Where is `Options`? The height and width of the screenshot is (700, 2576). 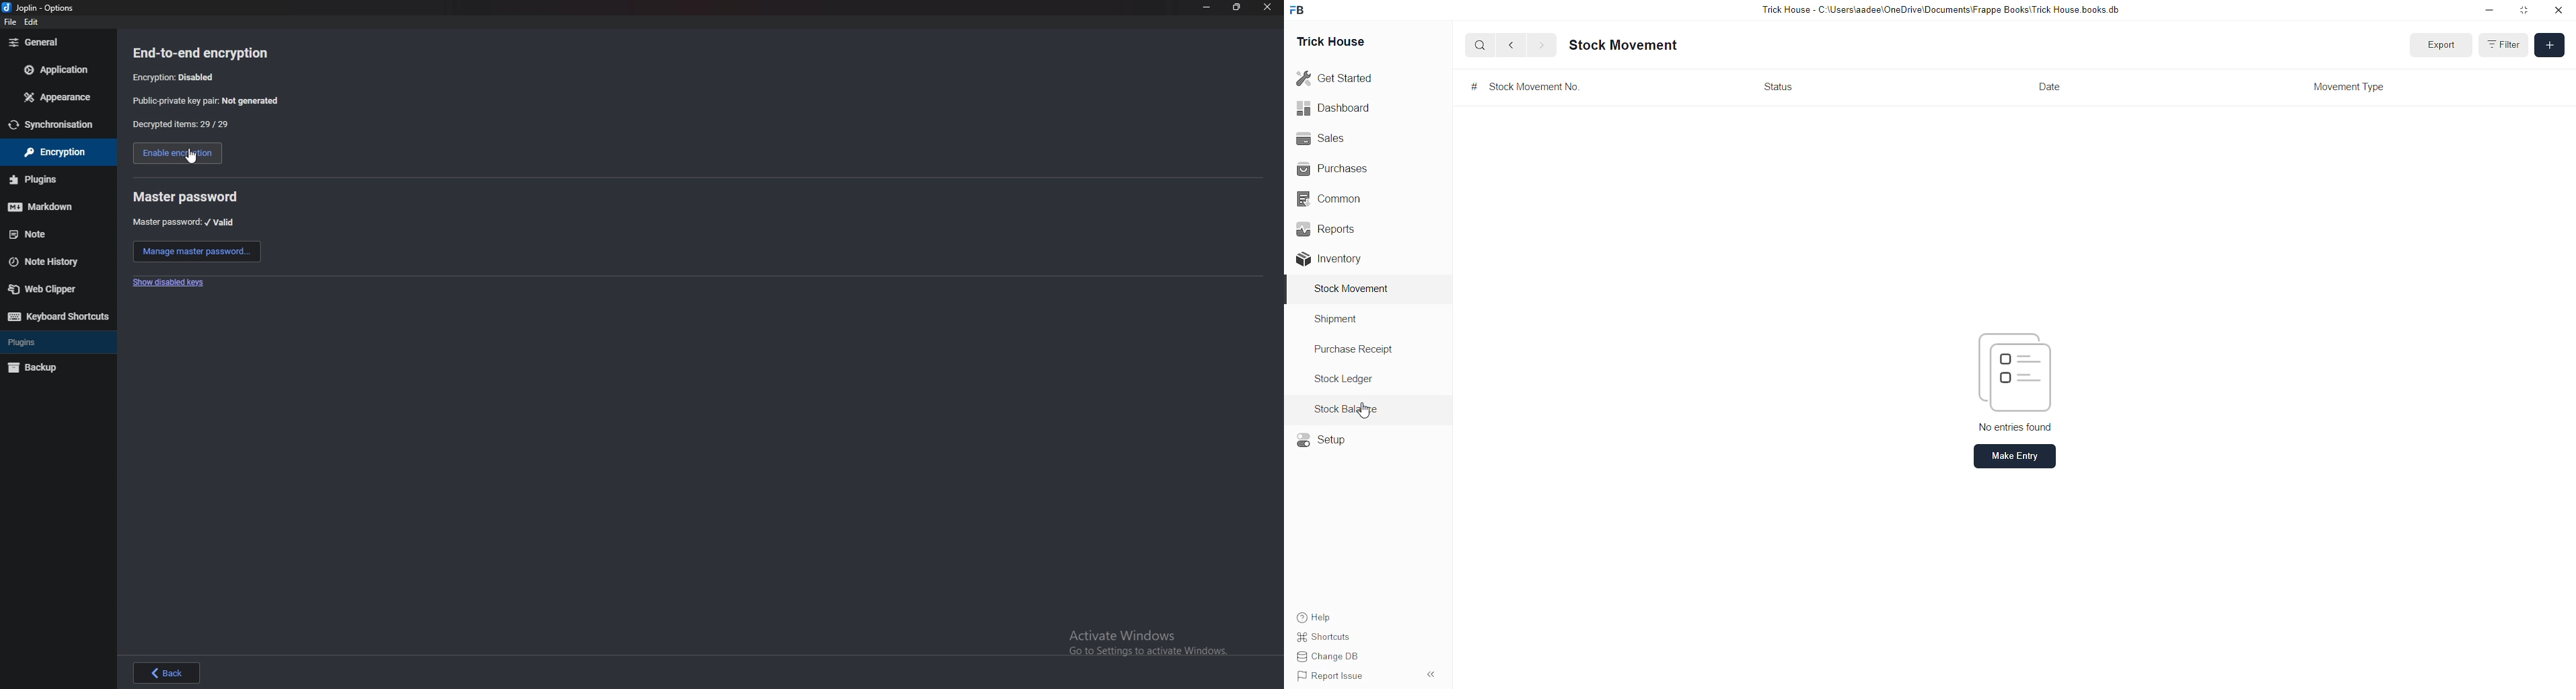
Options is located at coordinates (1431, 672).